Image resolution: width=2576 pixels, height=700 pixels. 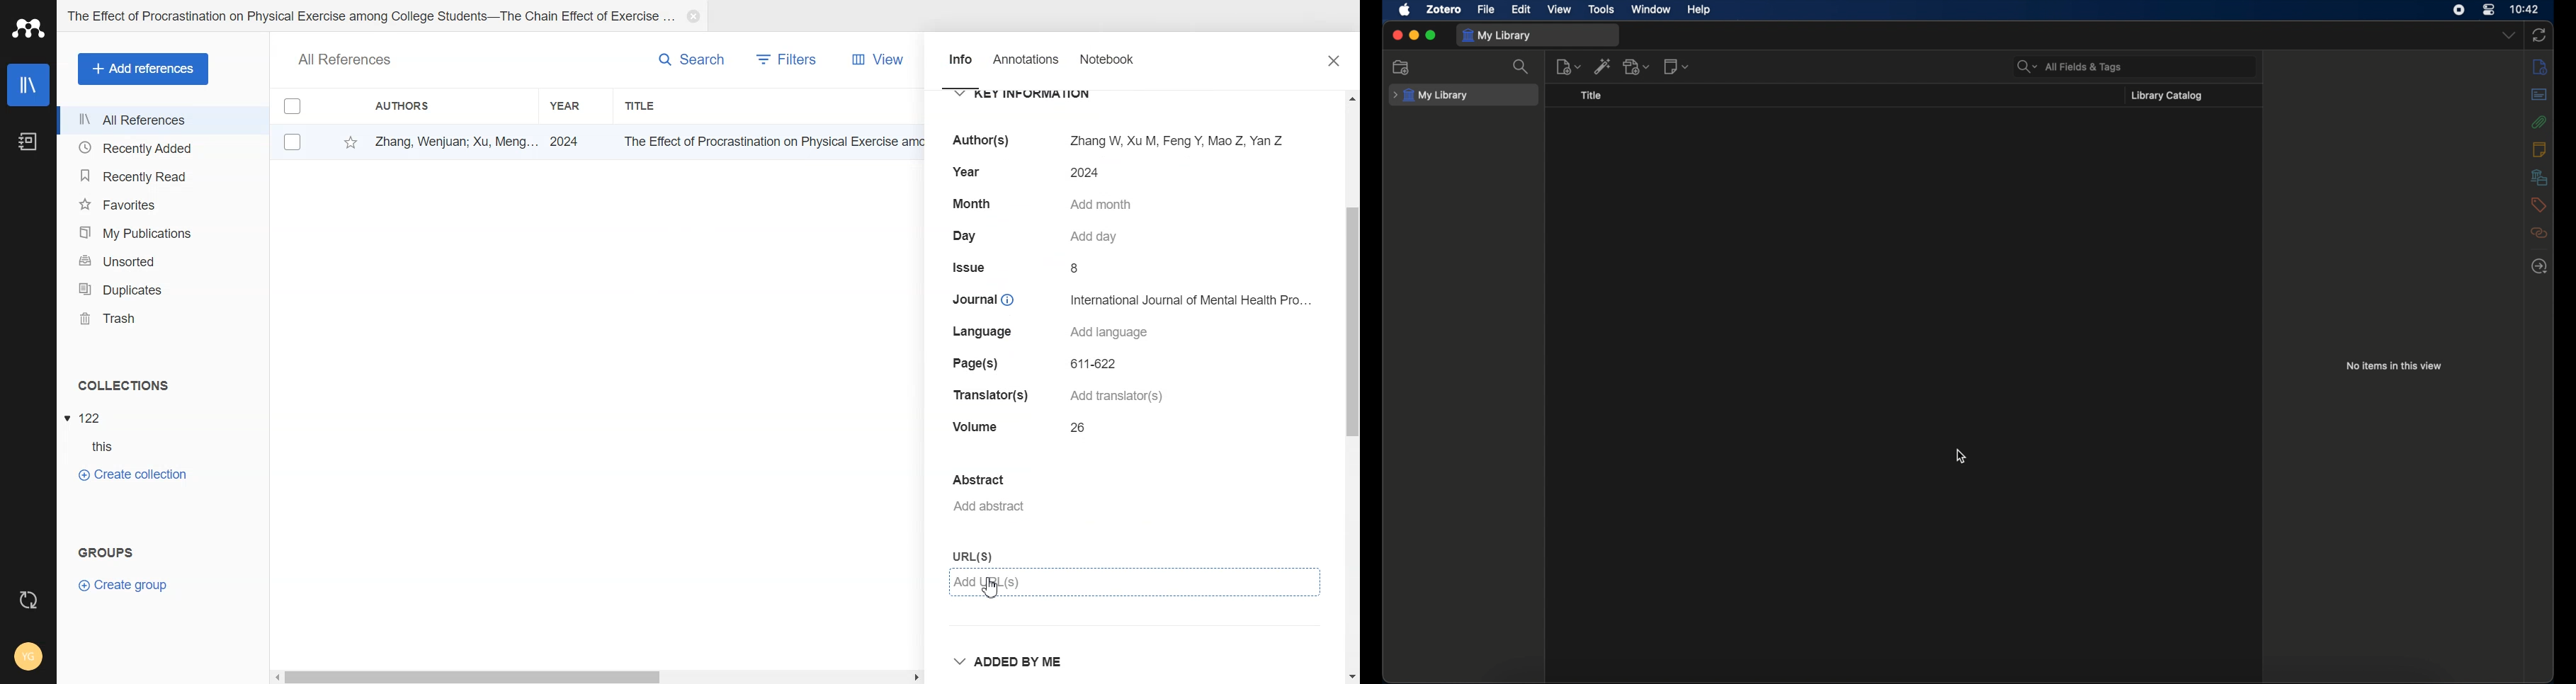 What do you see at coordinates (1499, 35) in the screenshot?
I see `my library` at bounding box center [1499, 35].